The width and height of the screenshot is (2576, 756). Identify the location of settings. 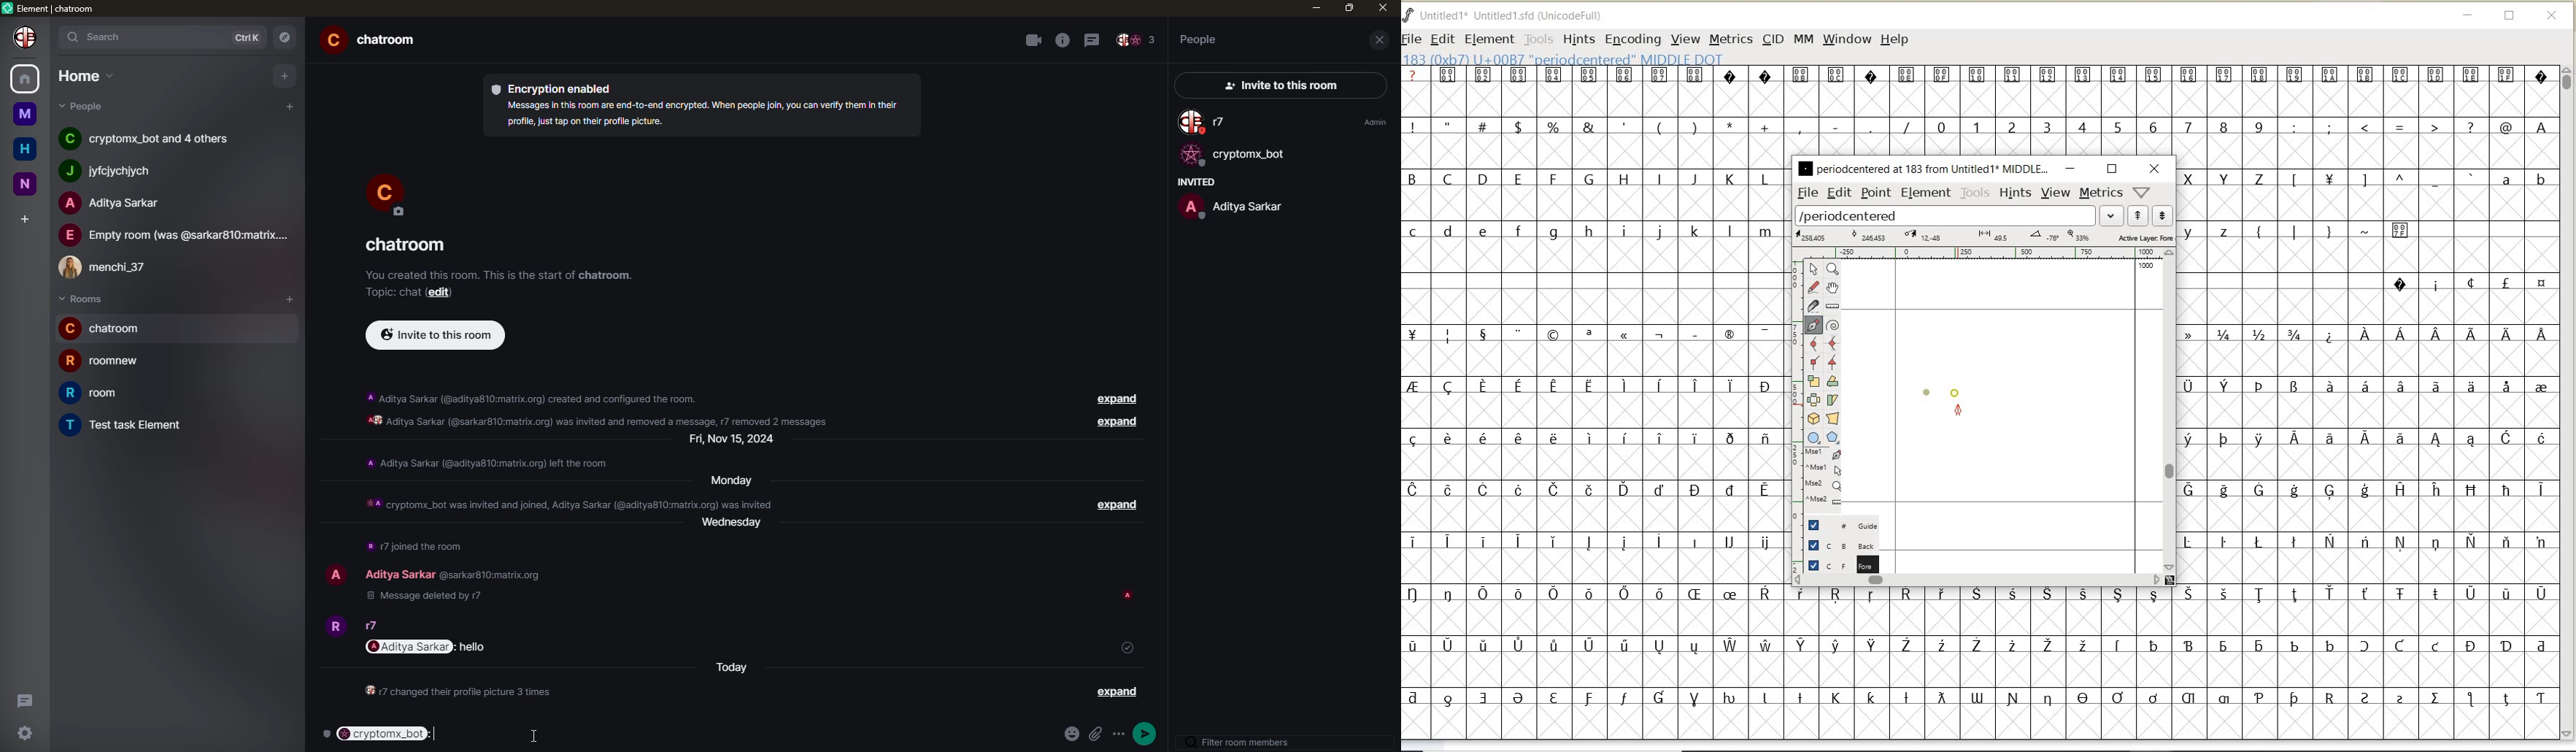
(26, 732).